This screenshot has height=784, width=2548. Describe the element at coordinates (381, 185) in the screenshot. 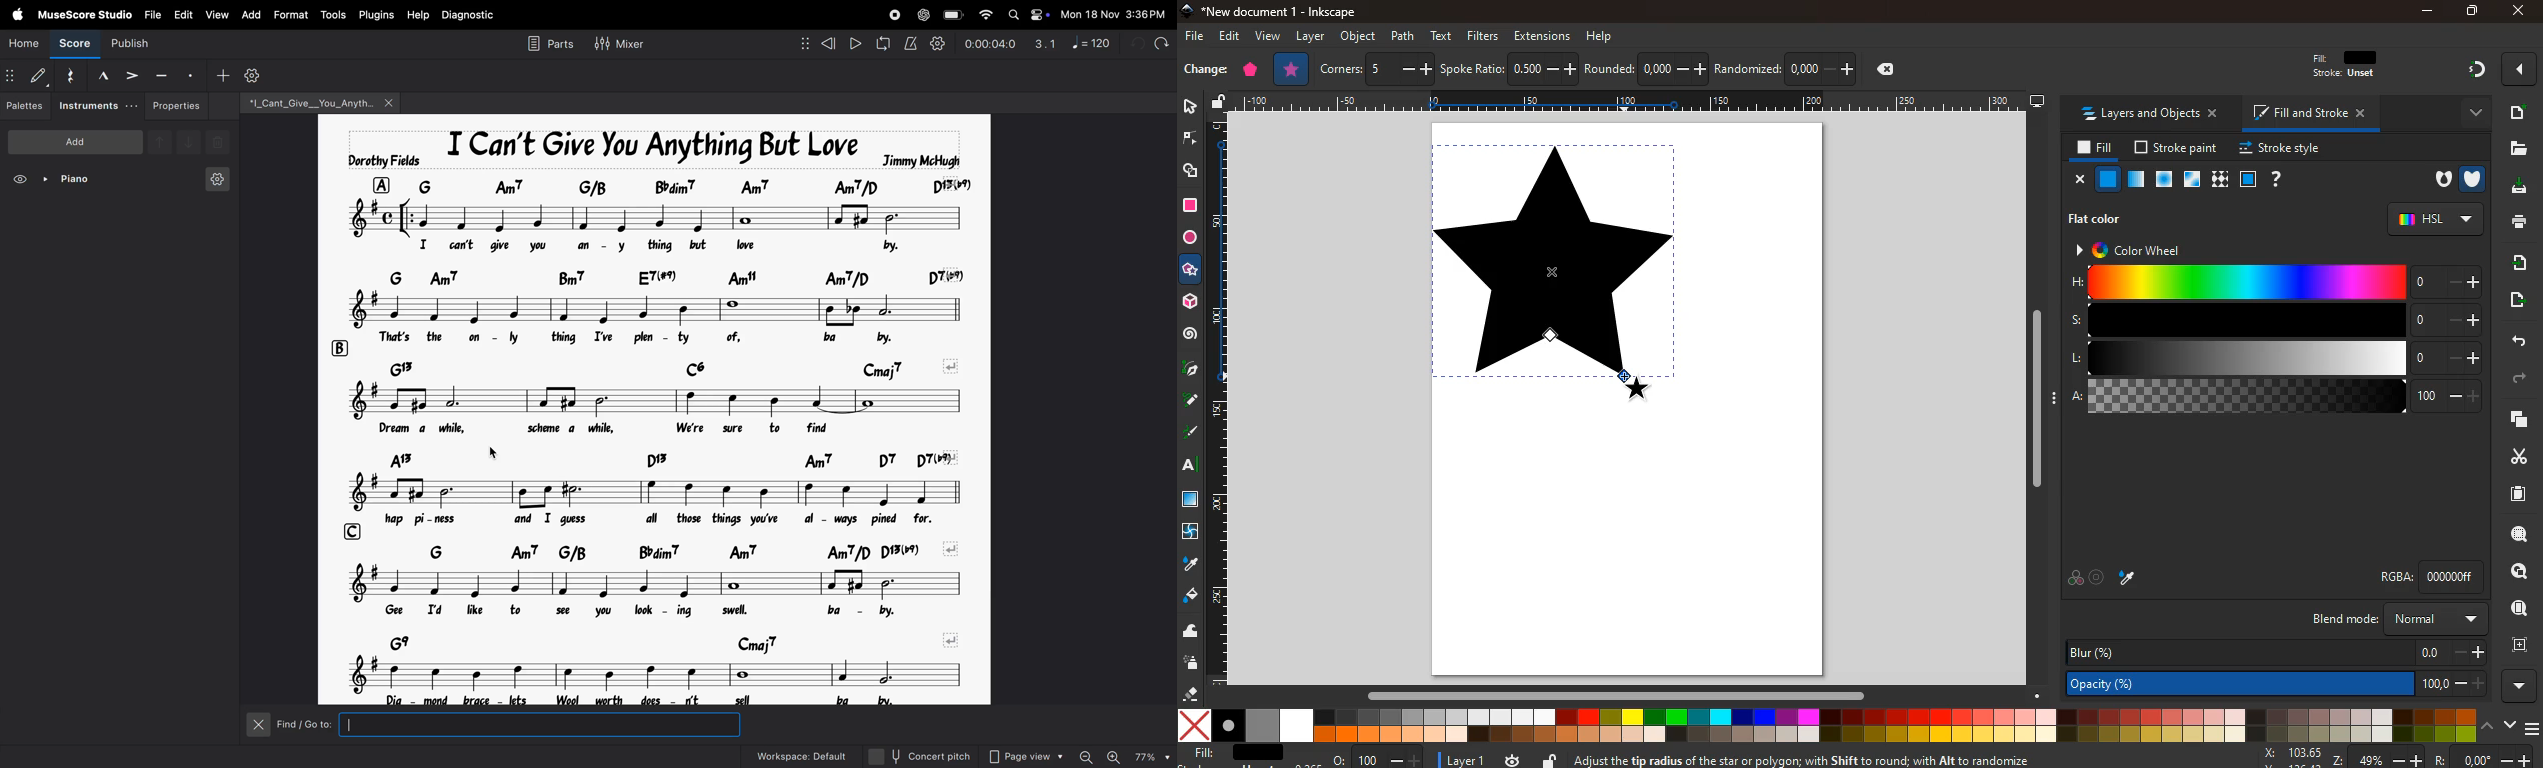

I see `row` at that location.